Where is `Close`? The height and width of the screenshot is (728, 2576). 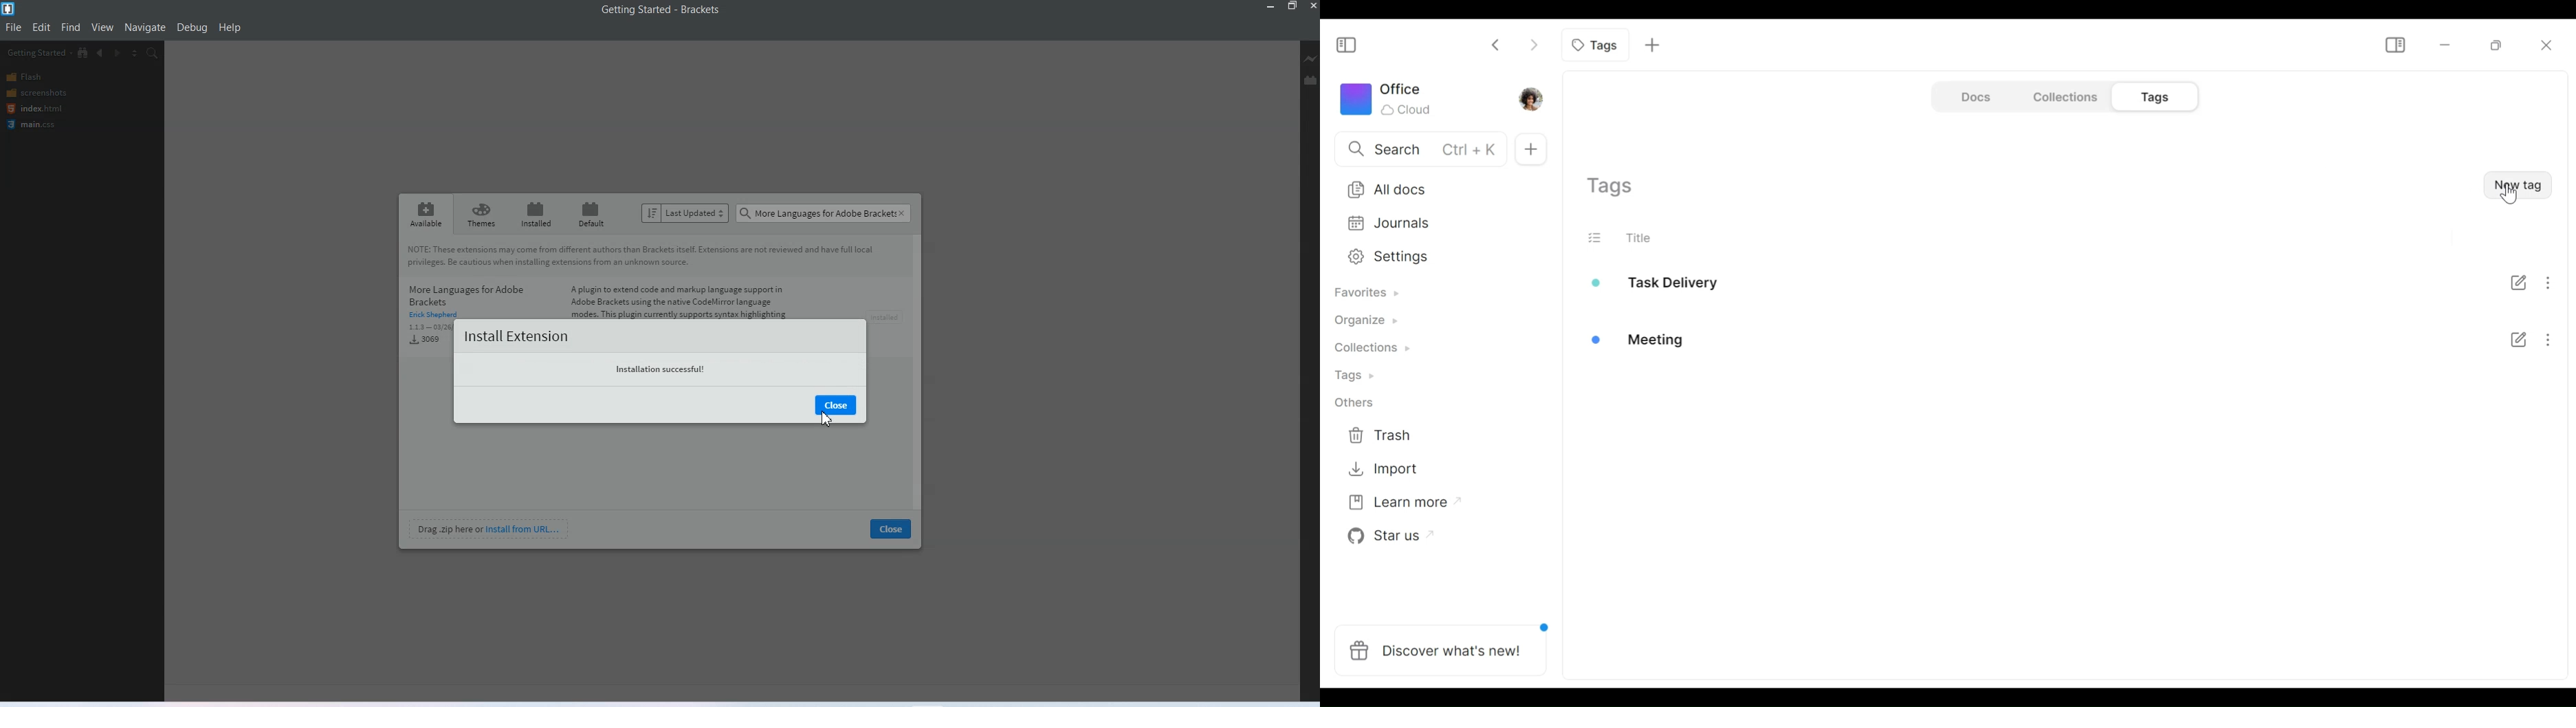 Close is located at coordinates (890, 527).